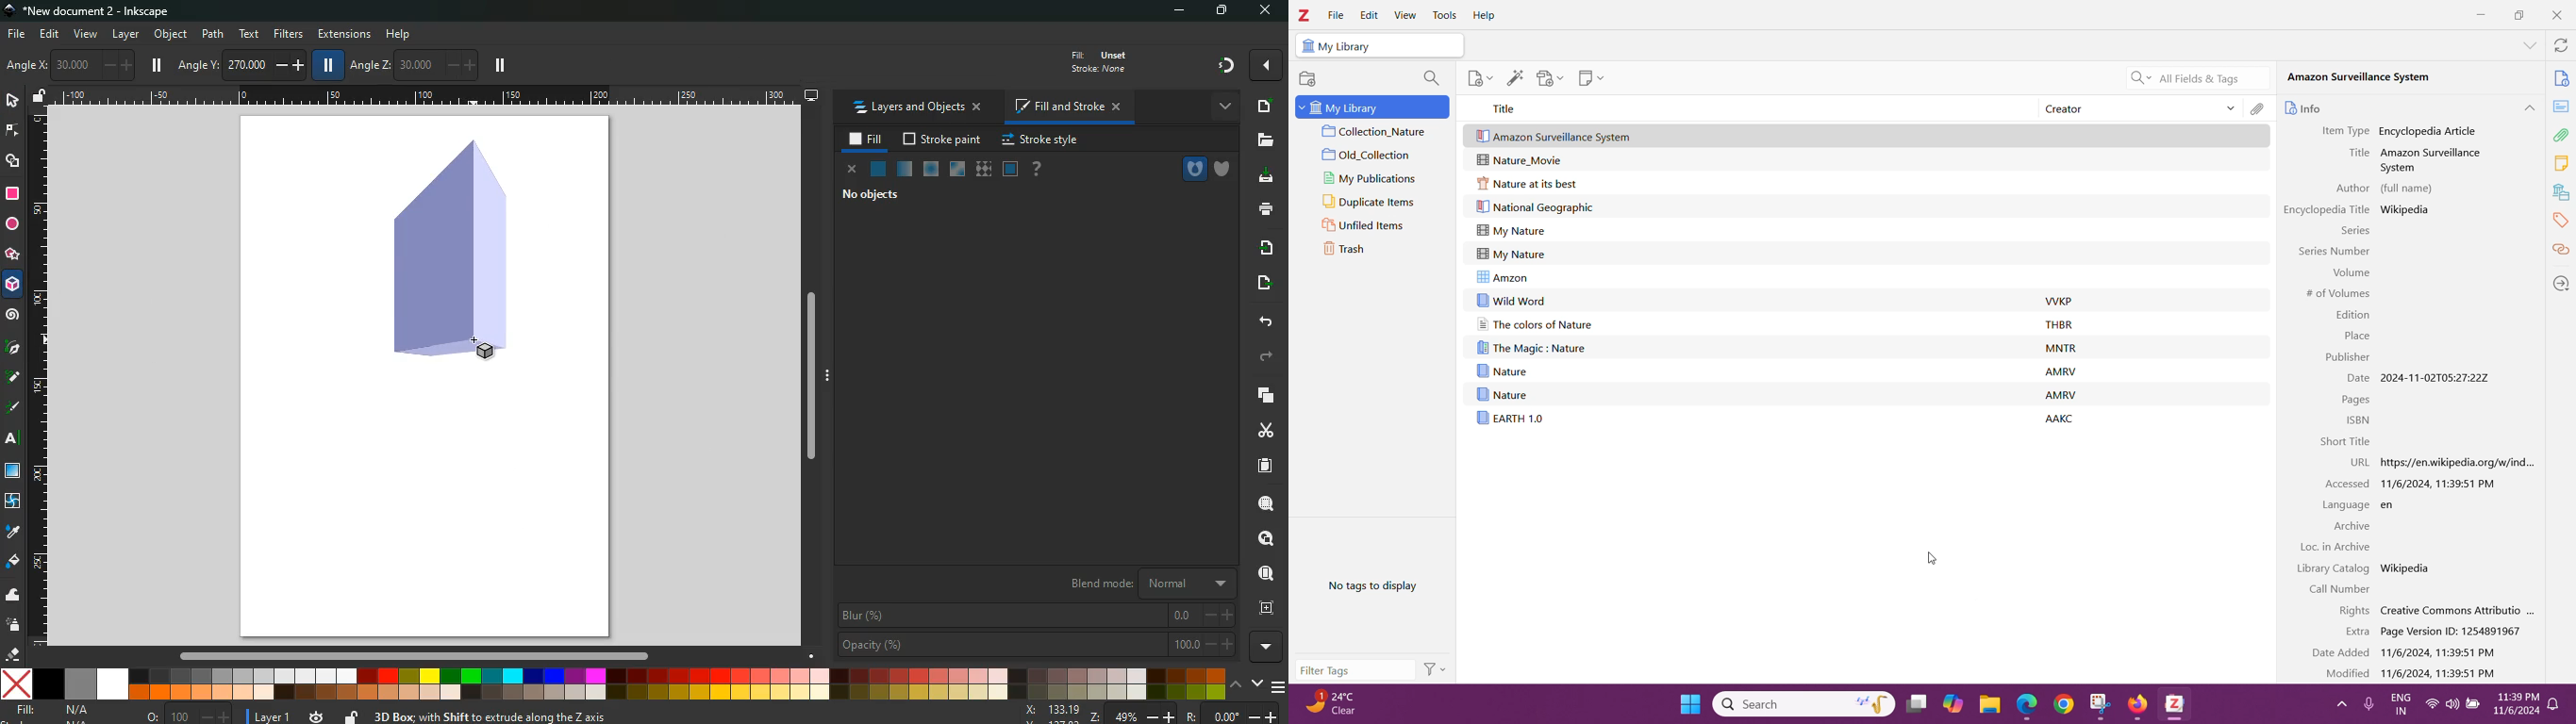 The width and height of the screenshot is (2576, 728). Describe the element at coordinates (11, 256) in the screenshot. I see `star` at that location.